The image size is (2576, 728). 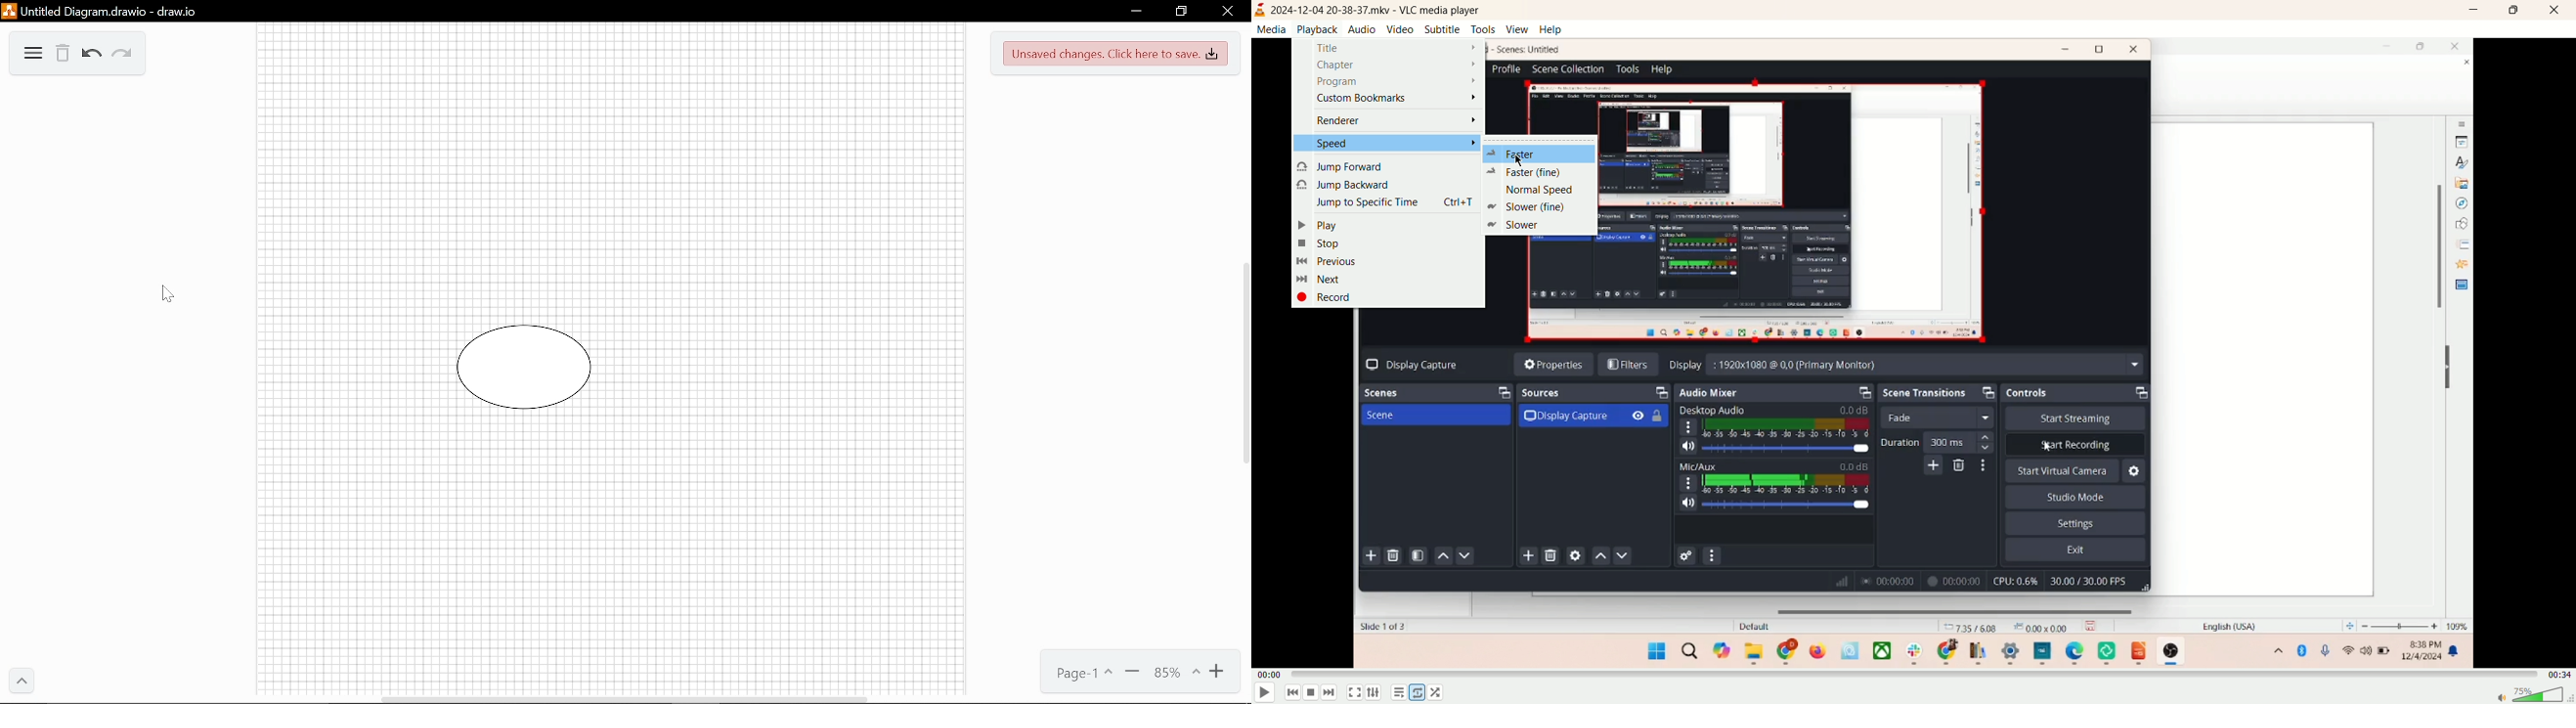 I want to click on title, so click(x=1393, y=47).